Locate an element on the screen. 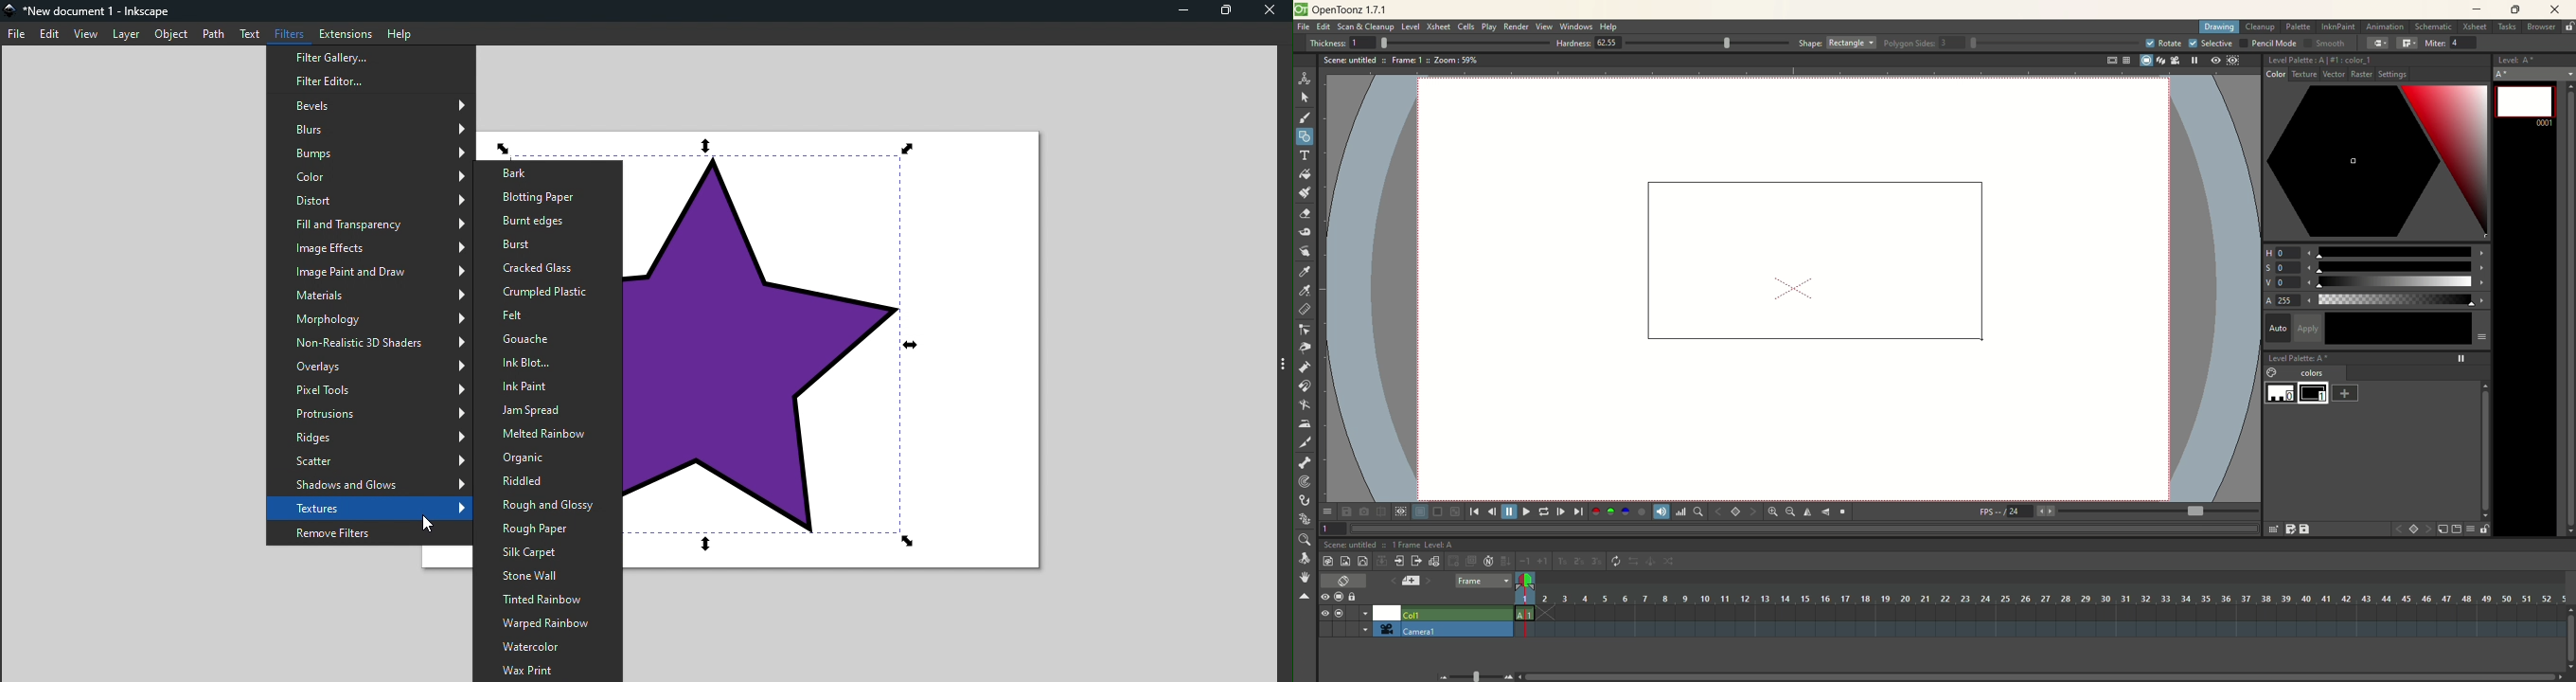 This screenshot has height=700, width=2576. Image Paint and draw is located at coordinates (369, 272).